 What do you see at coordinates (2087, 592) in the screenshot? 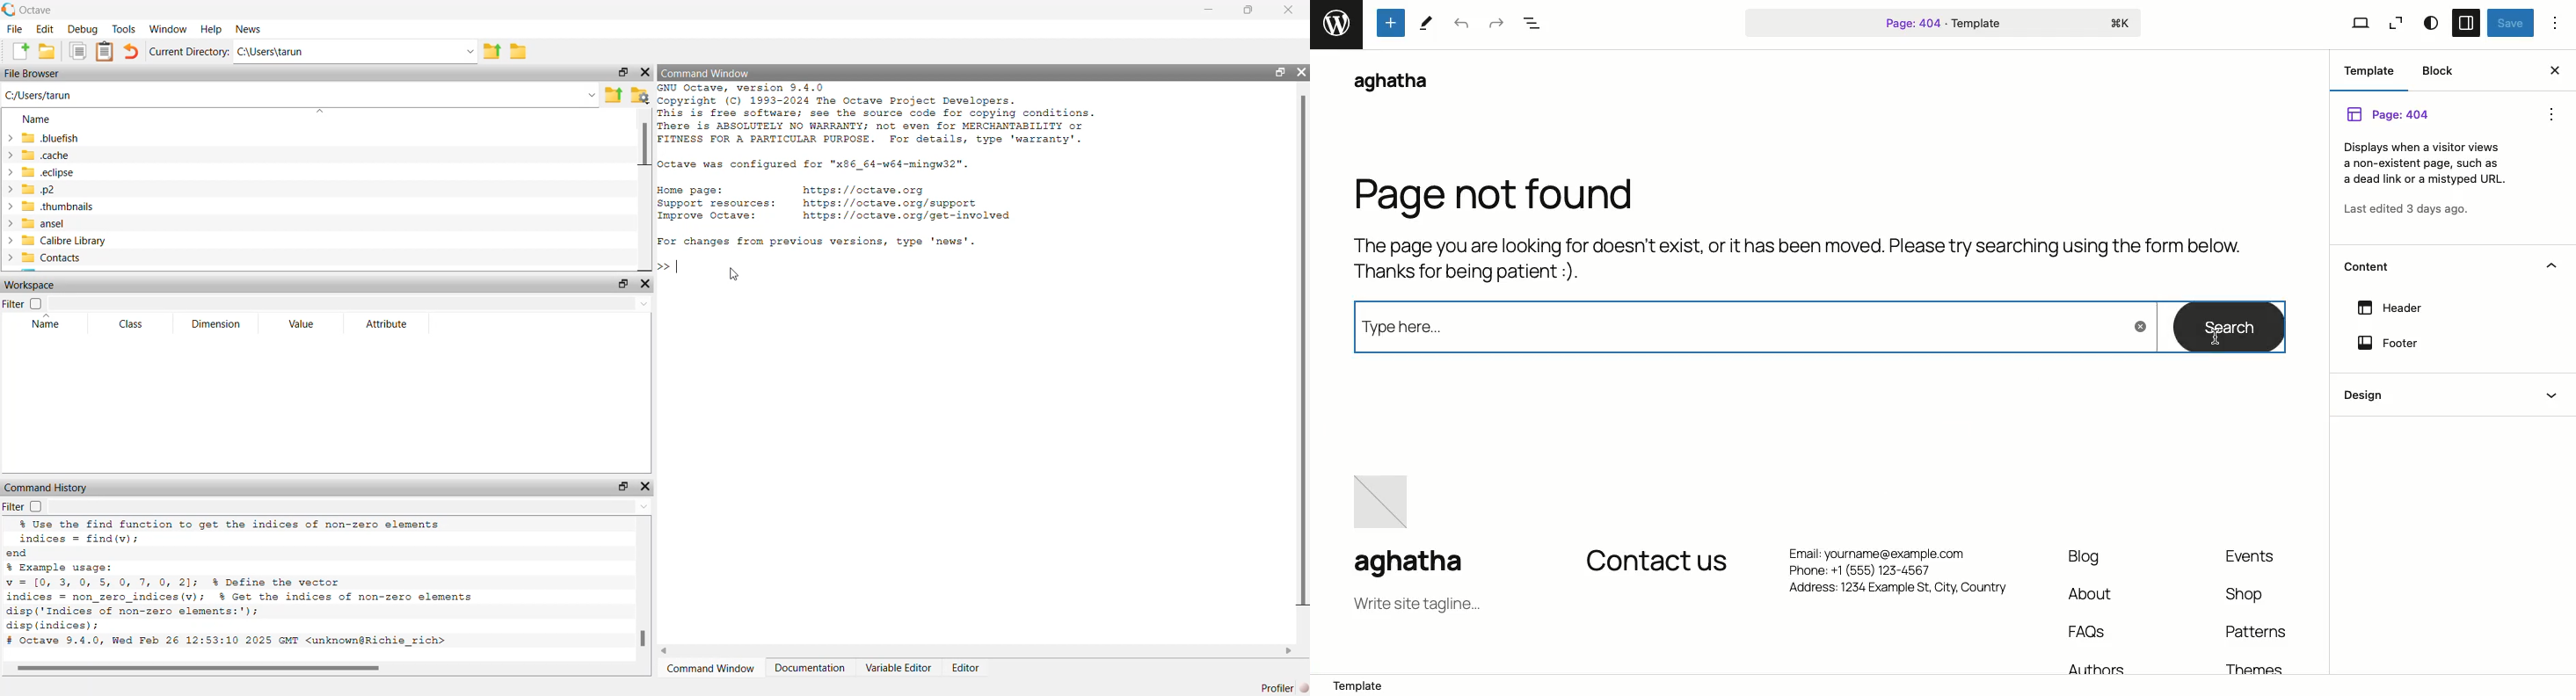
I see `About` at bounding box center [2087, 592].